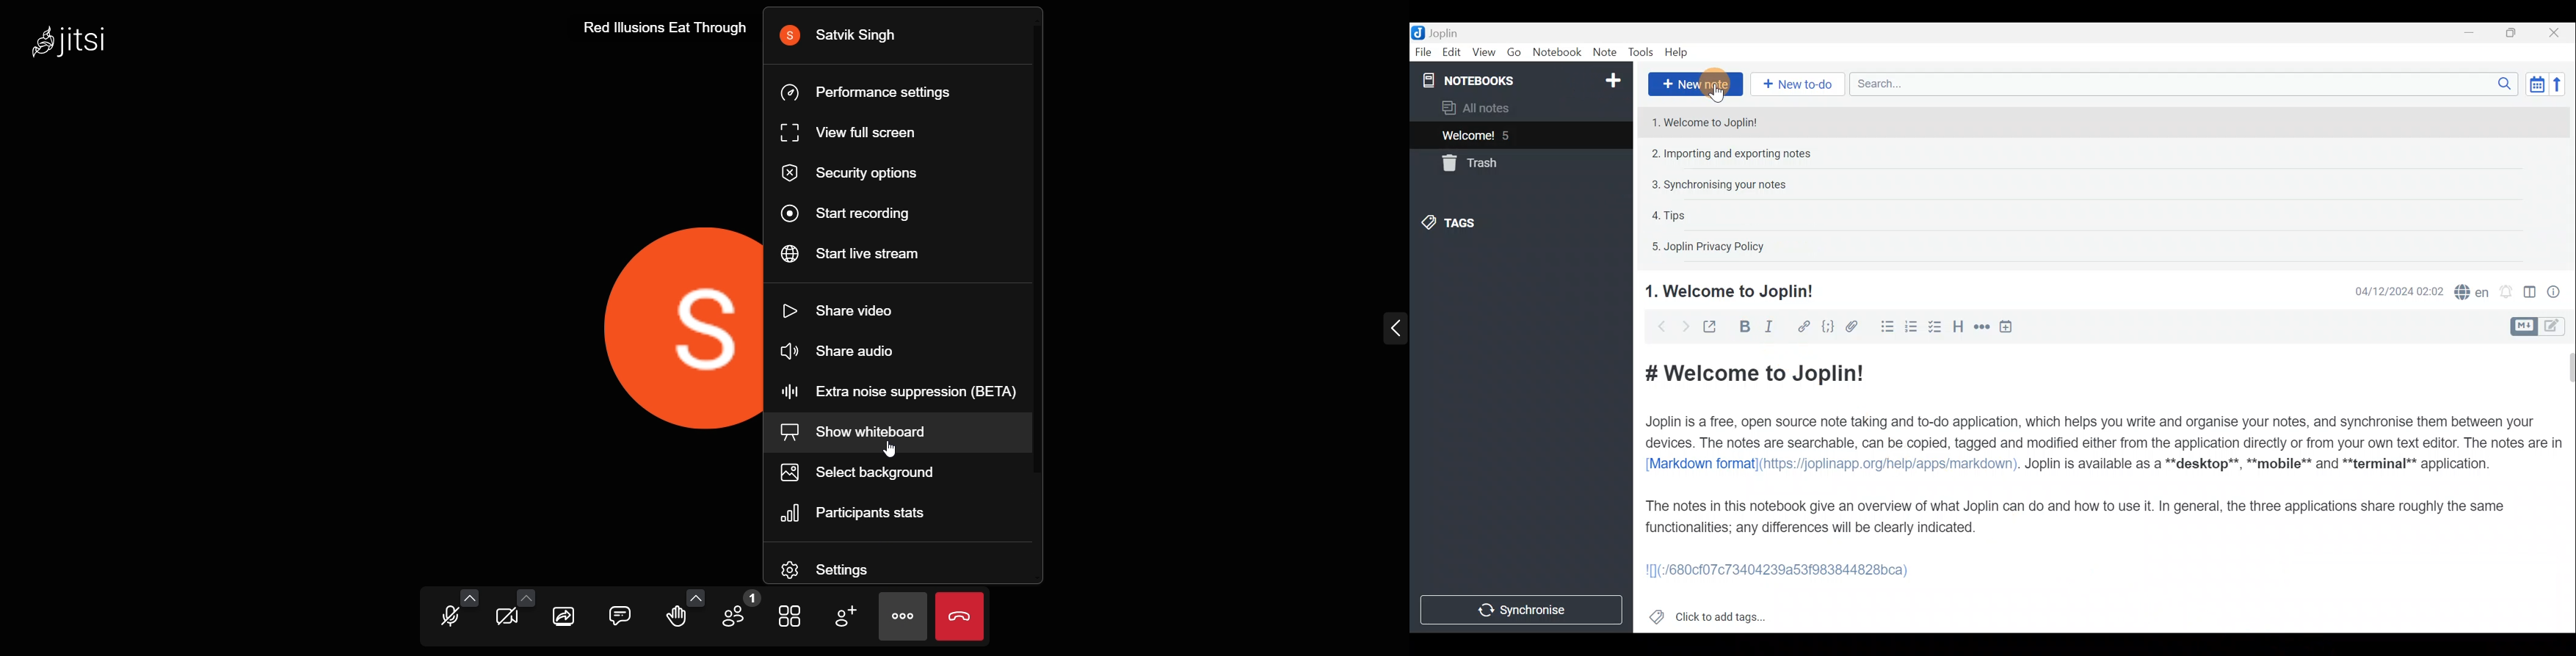 The height and width of the screenshot is (672, 2576). What do you see at coordinates (961, 616) in the screenshot?
I see `end call` at bounding box center [961, 616].